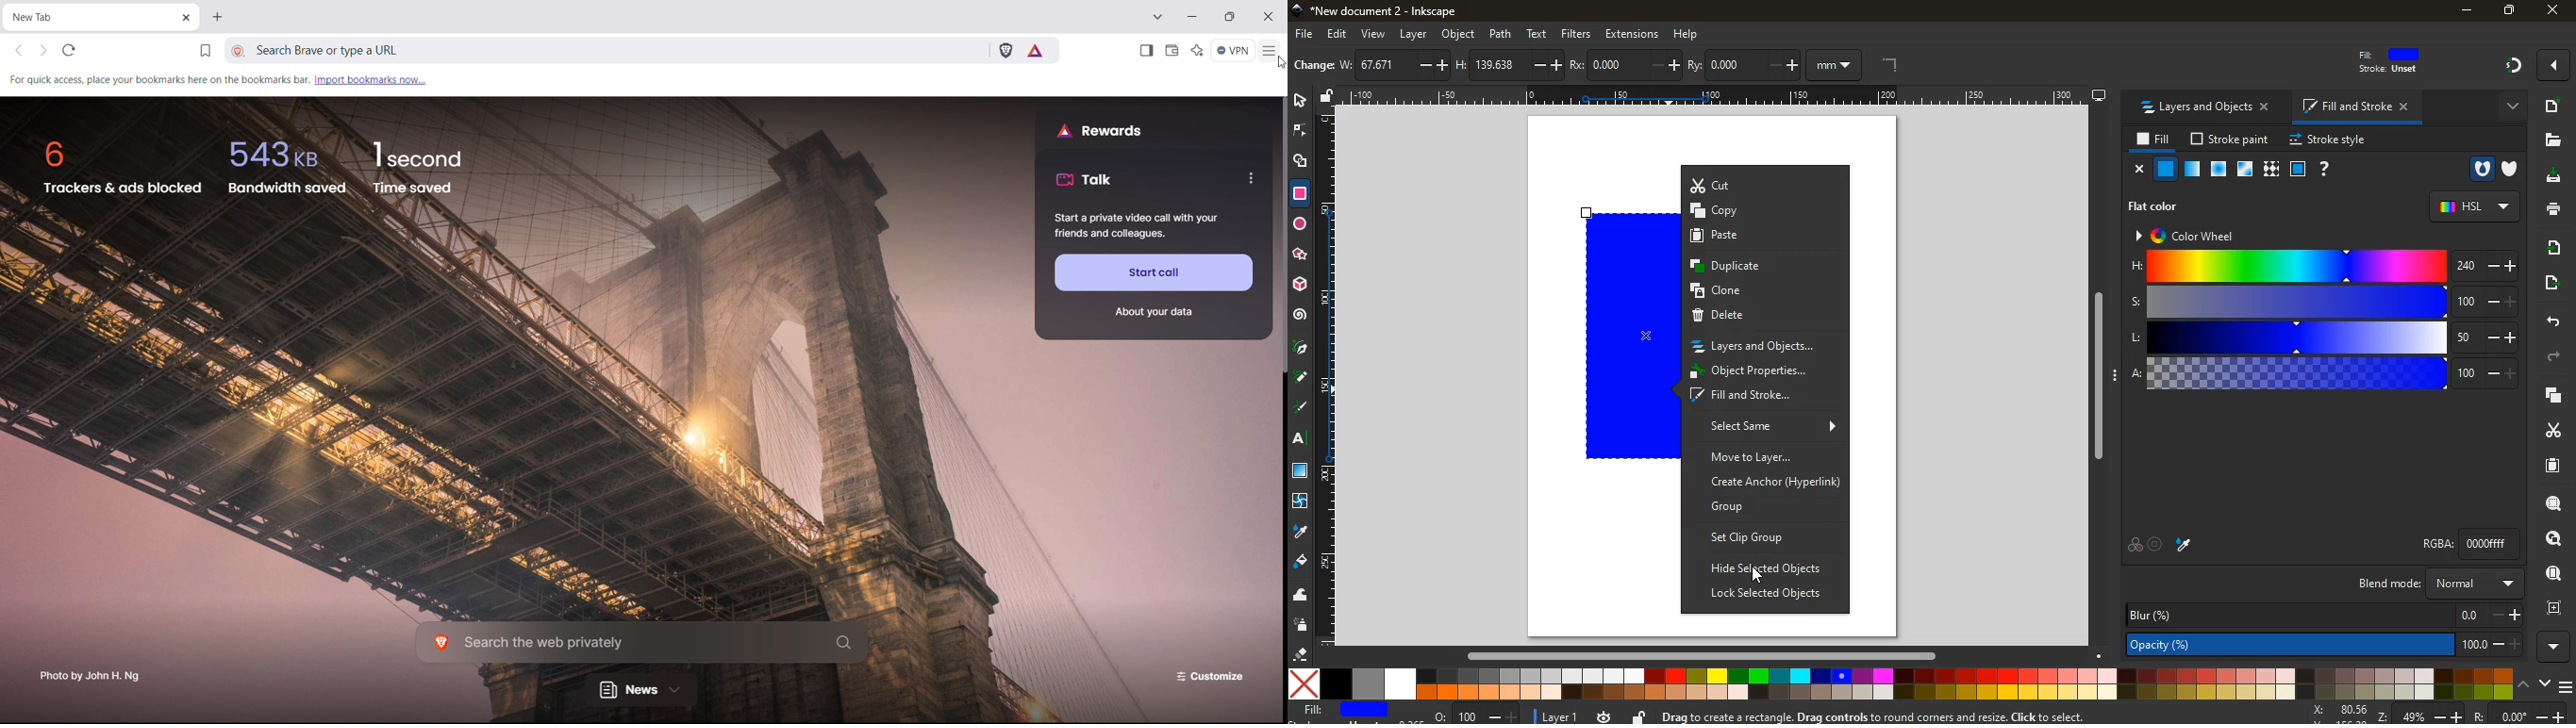 This screenshot has height=728, width=2576. Describe the element at coordinates (1302, 531) in the screenshot. I see `drop` at that location.